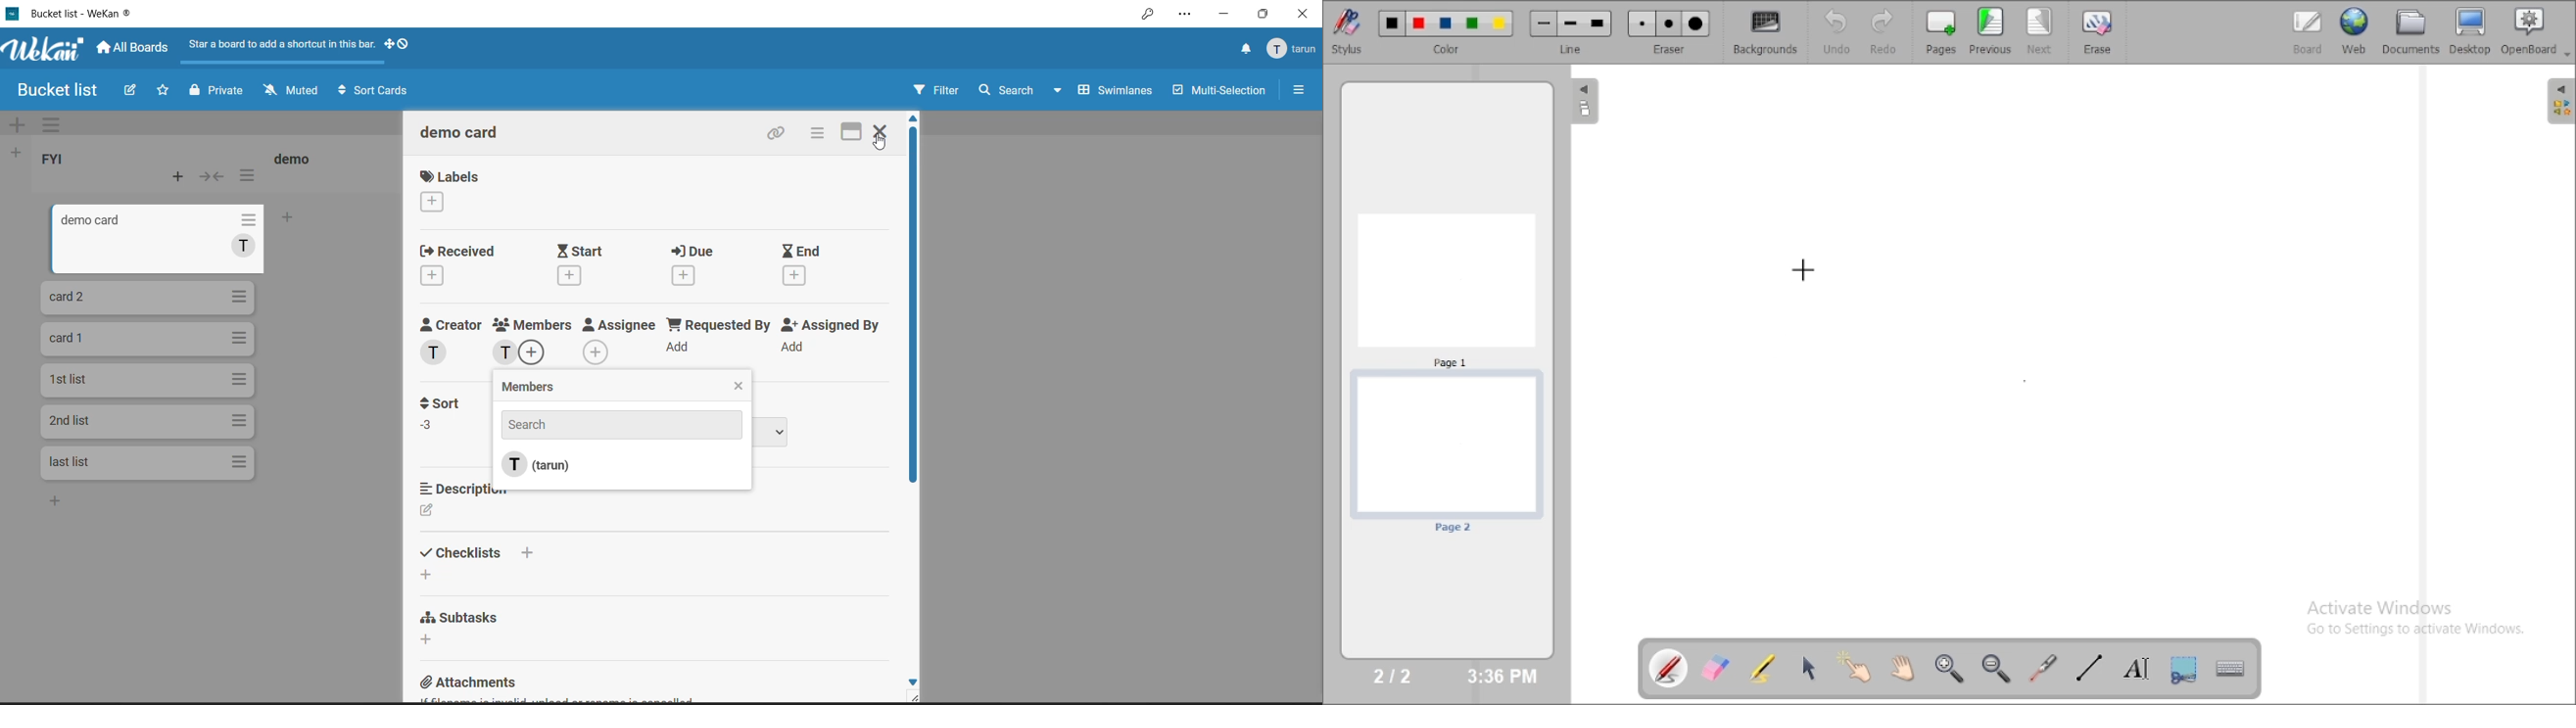  What do you see at coordinates (1948, 669) in the screenshot?
I see `zoom in` at bounding box center [1948, 669].